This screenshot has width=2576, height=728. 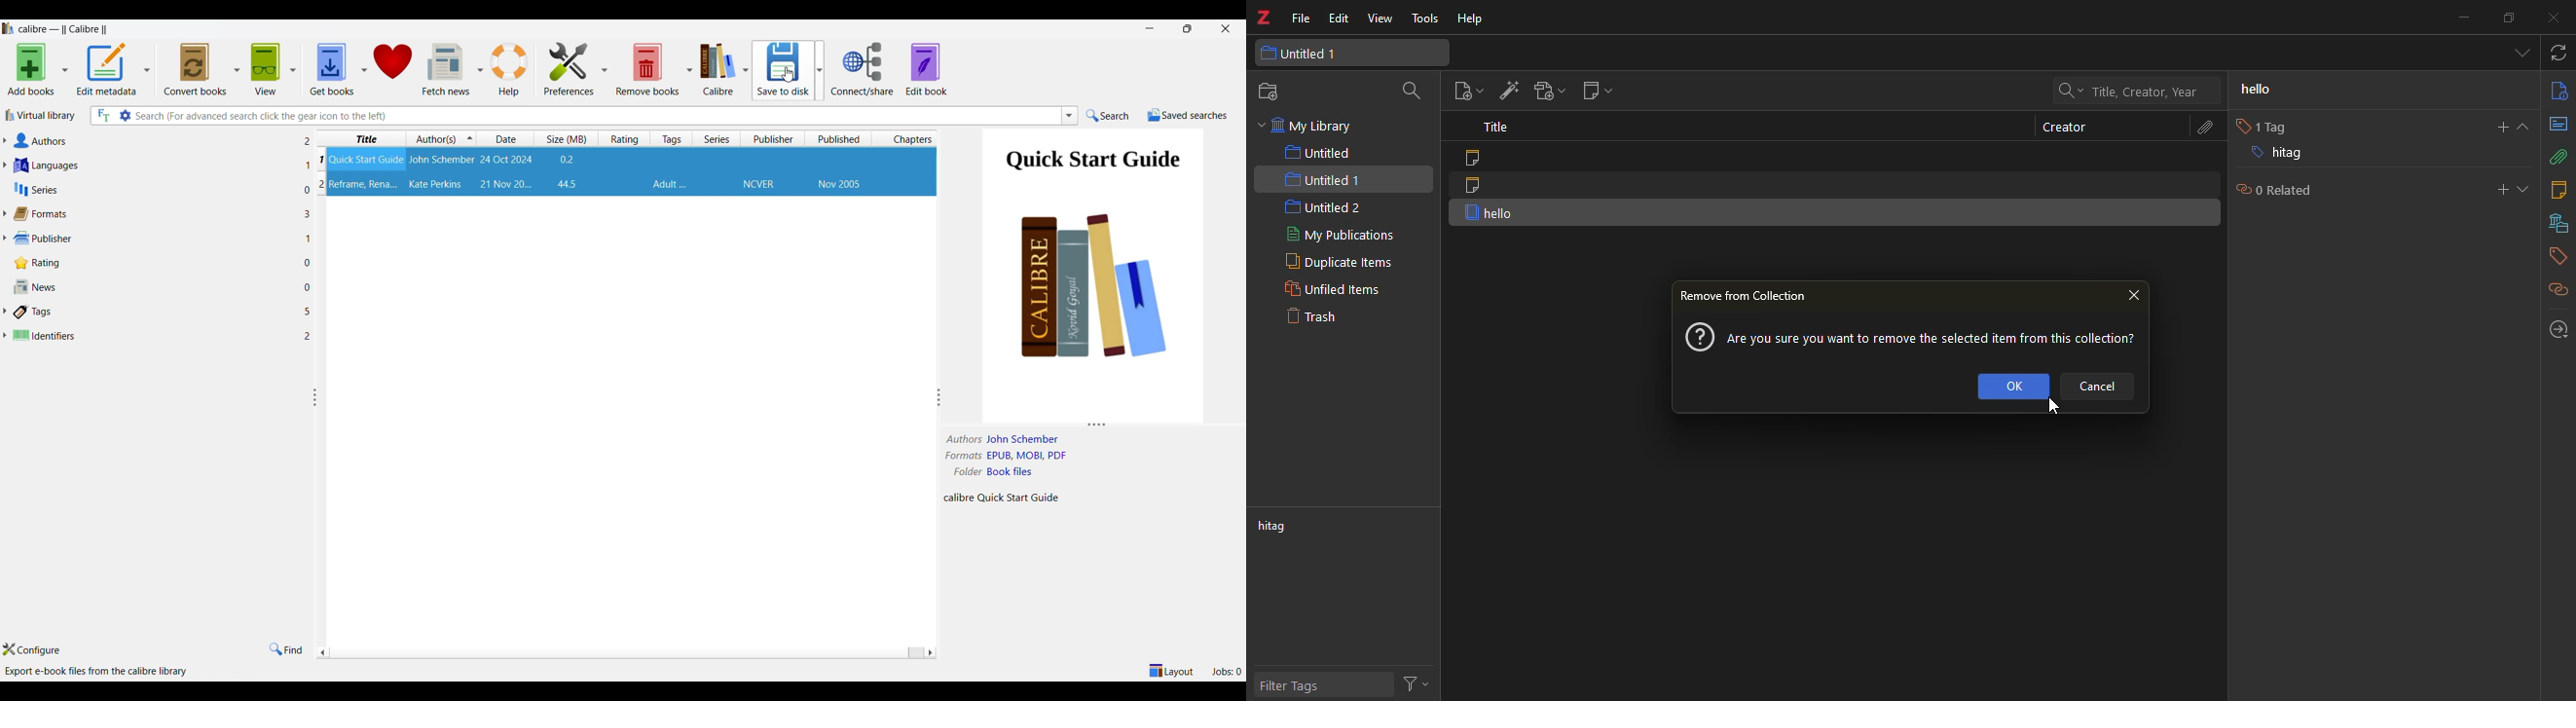 What do you see at coordinates (929, 652) in the screenshot?
I see `scroll left` at bounding box center [929, 652].